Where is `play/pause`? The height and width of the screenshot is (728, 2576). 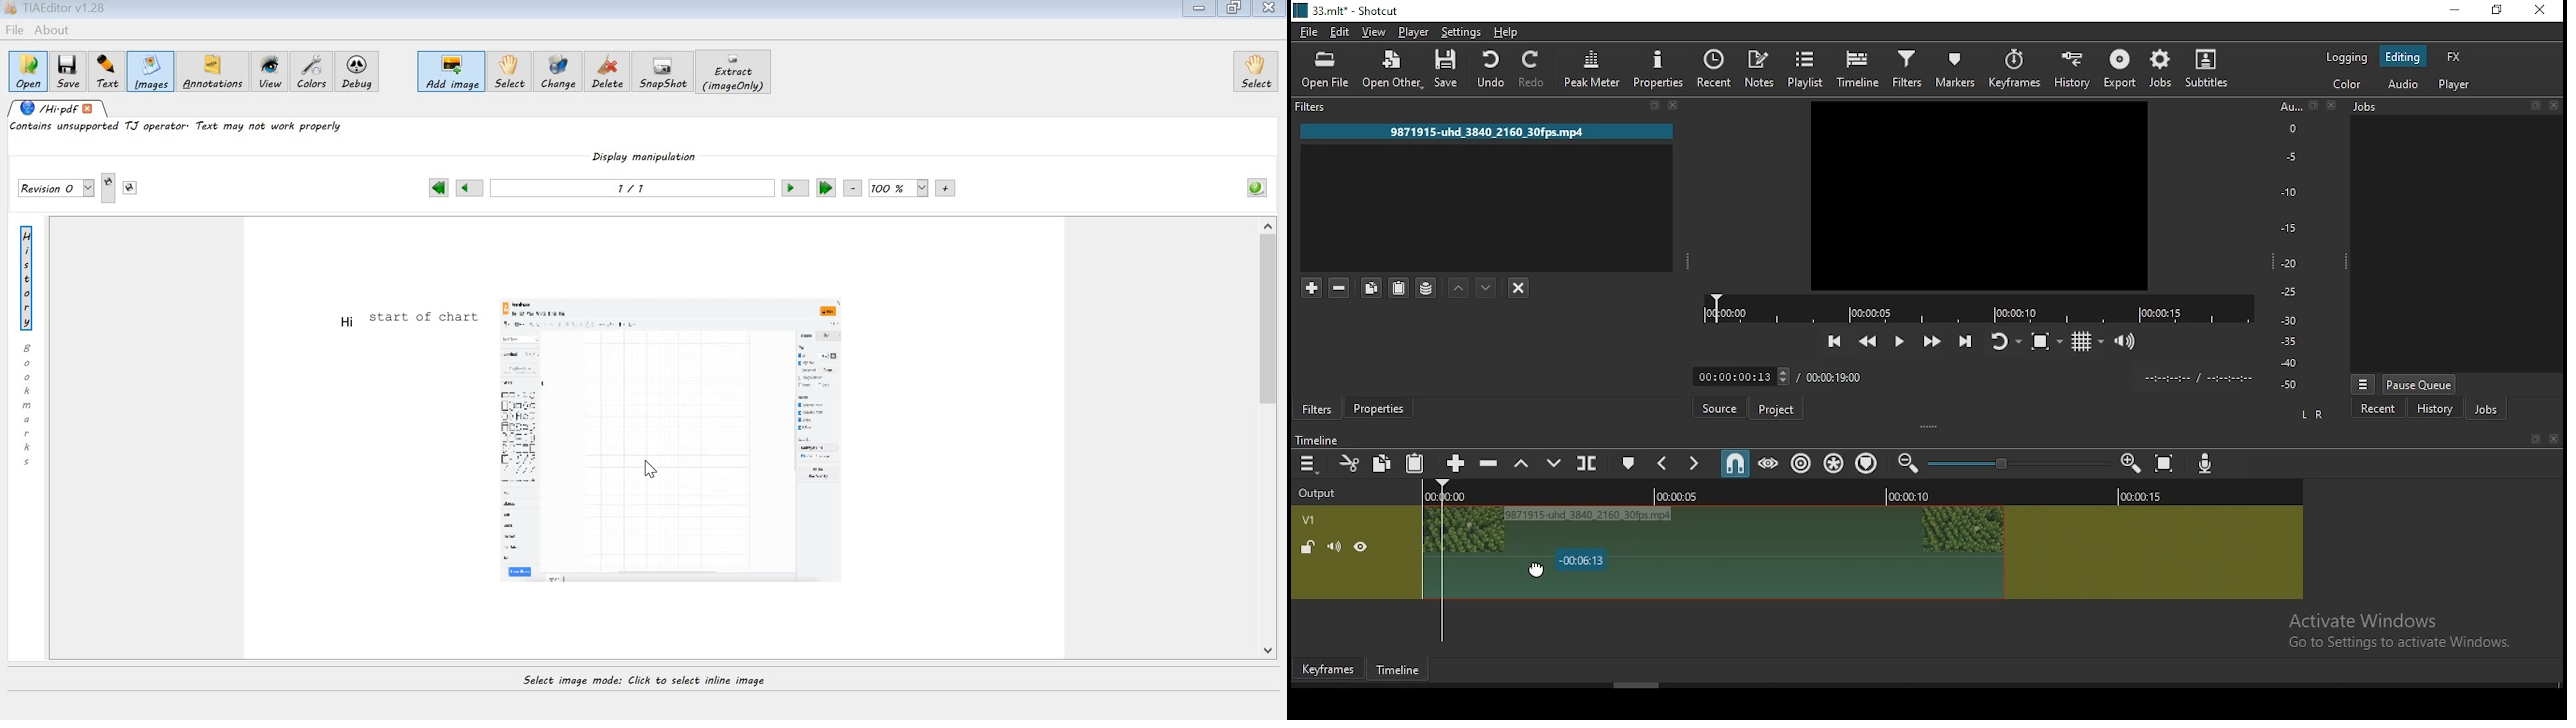
play/pause is located at coordinates (1901, 341).